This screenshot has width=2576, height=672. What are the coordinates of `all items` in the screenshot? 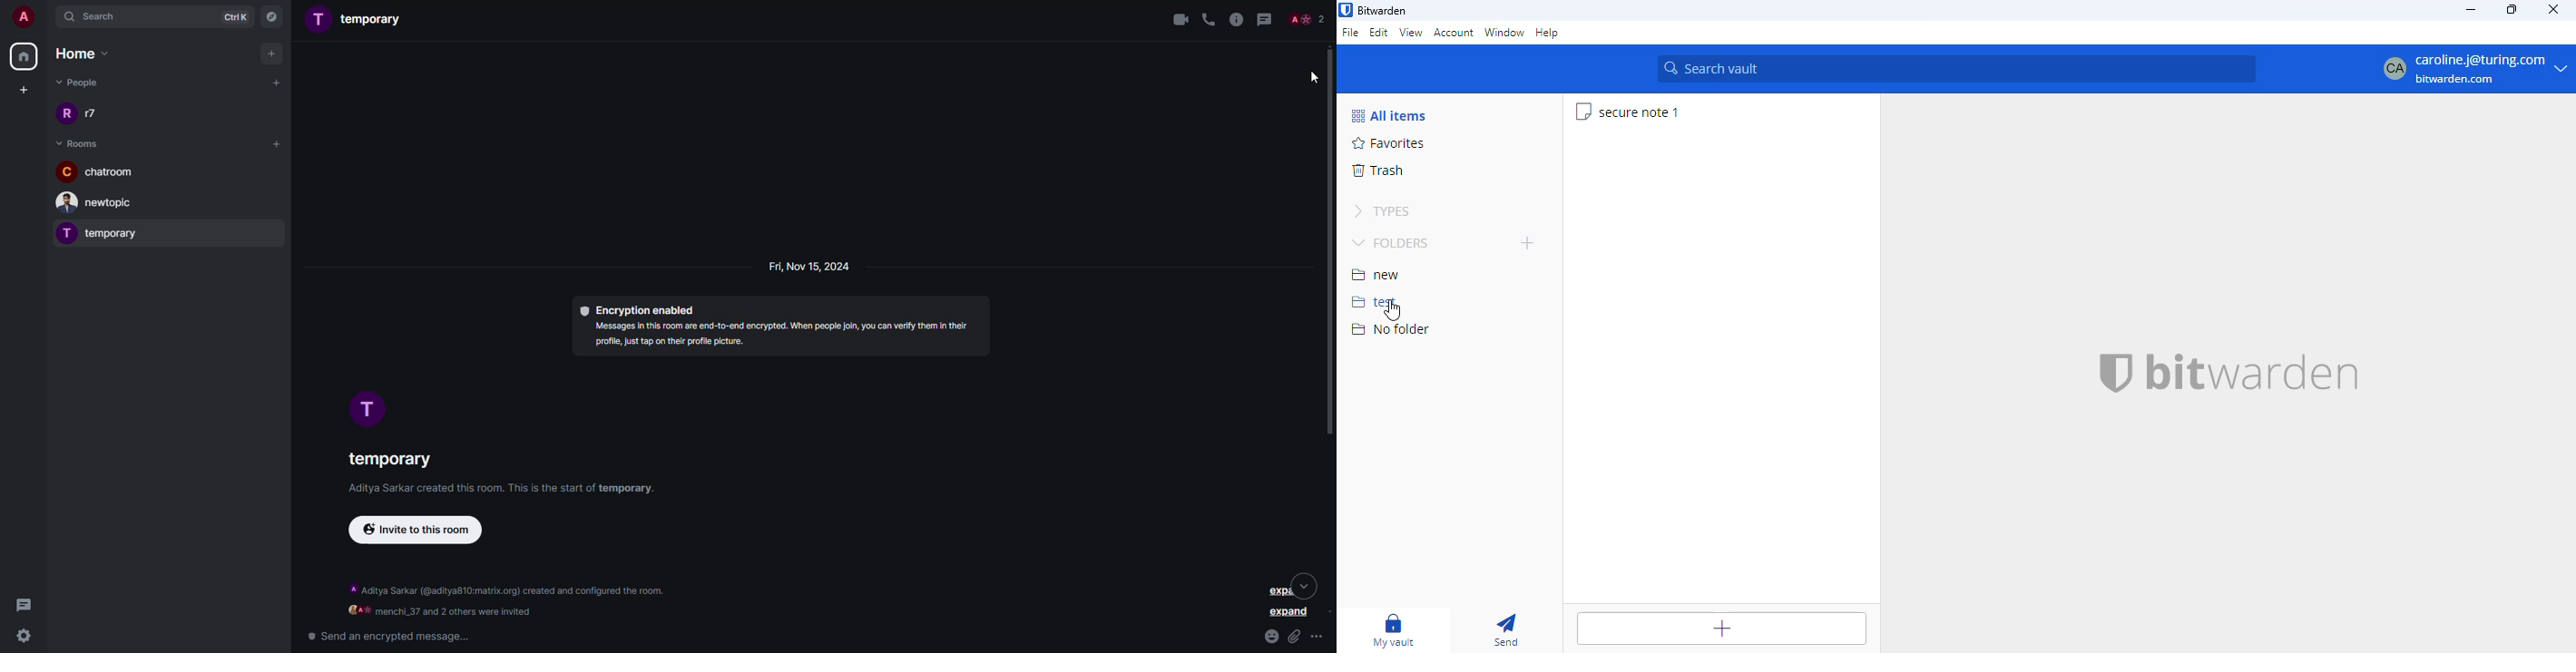 It's located at (1391, 116).